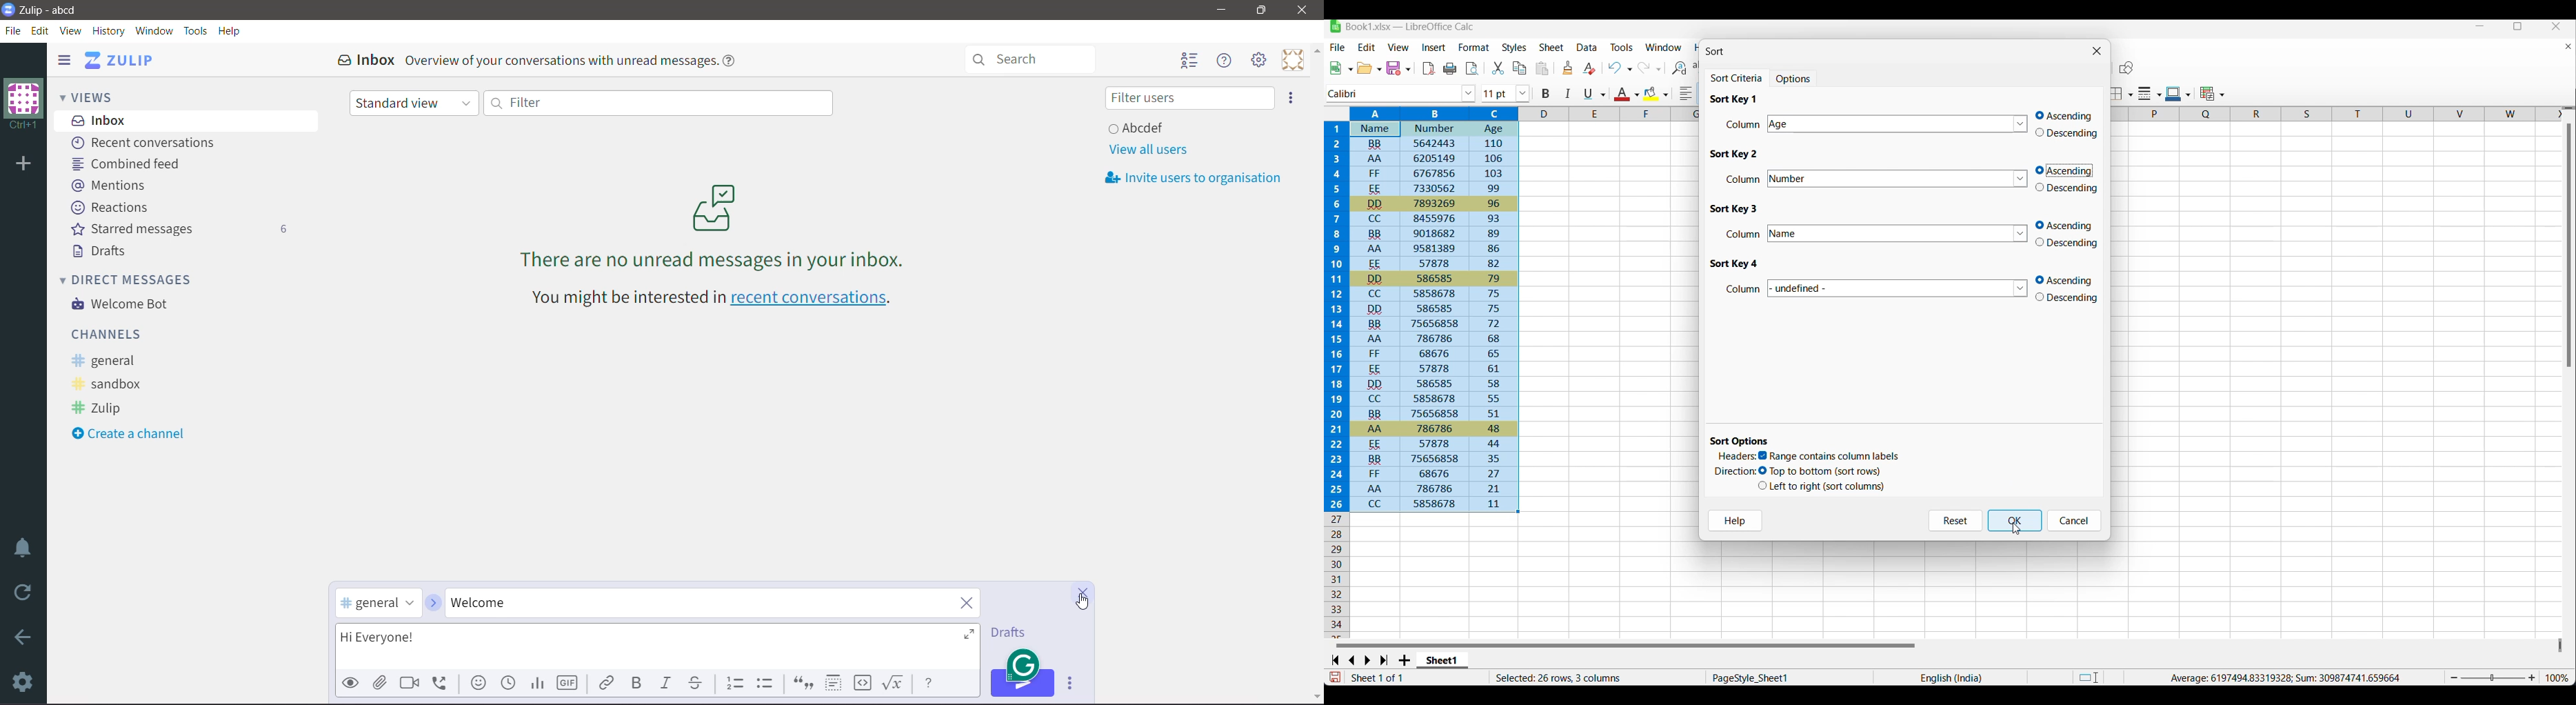 The image size is (2576, 728). Describe the element at coordinates (1950, 677) in the screenshot. I see `Current language` at that location.